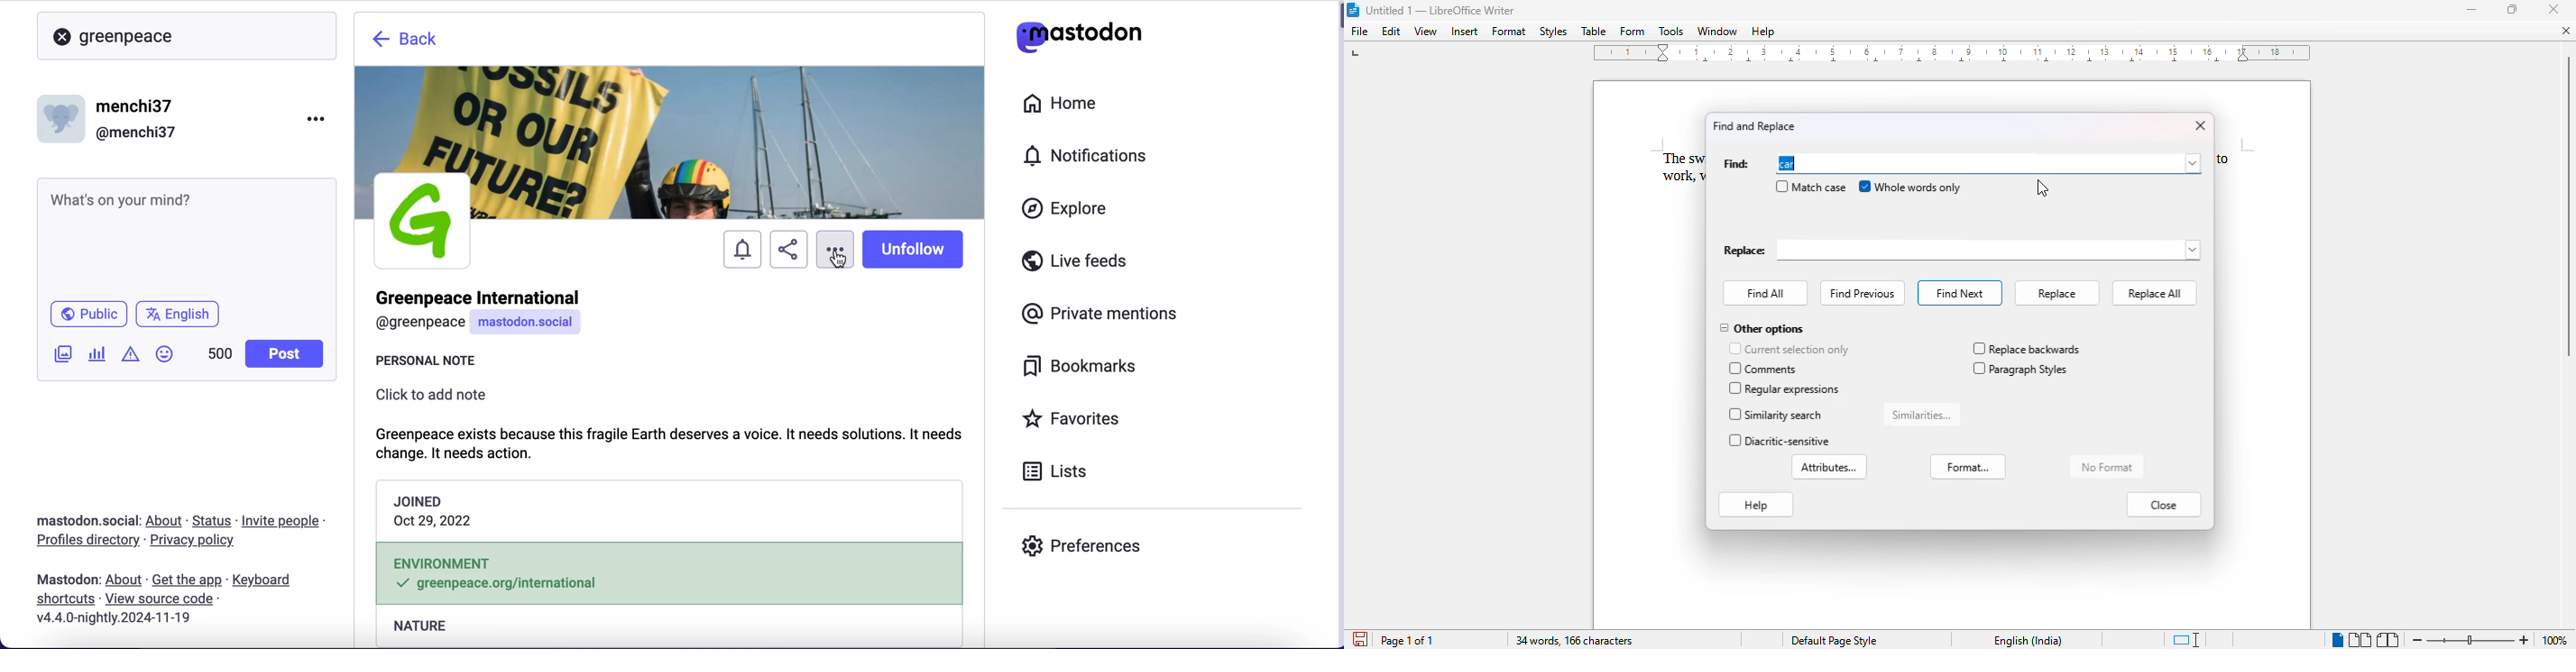  What do you see at coordinates (670, 512) in the screenshot?
I see `joining date` at bounding box center [670, 512].